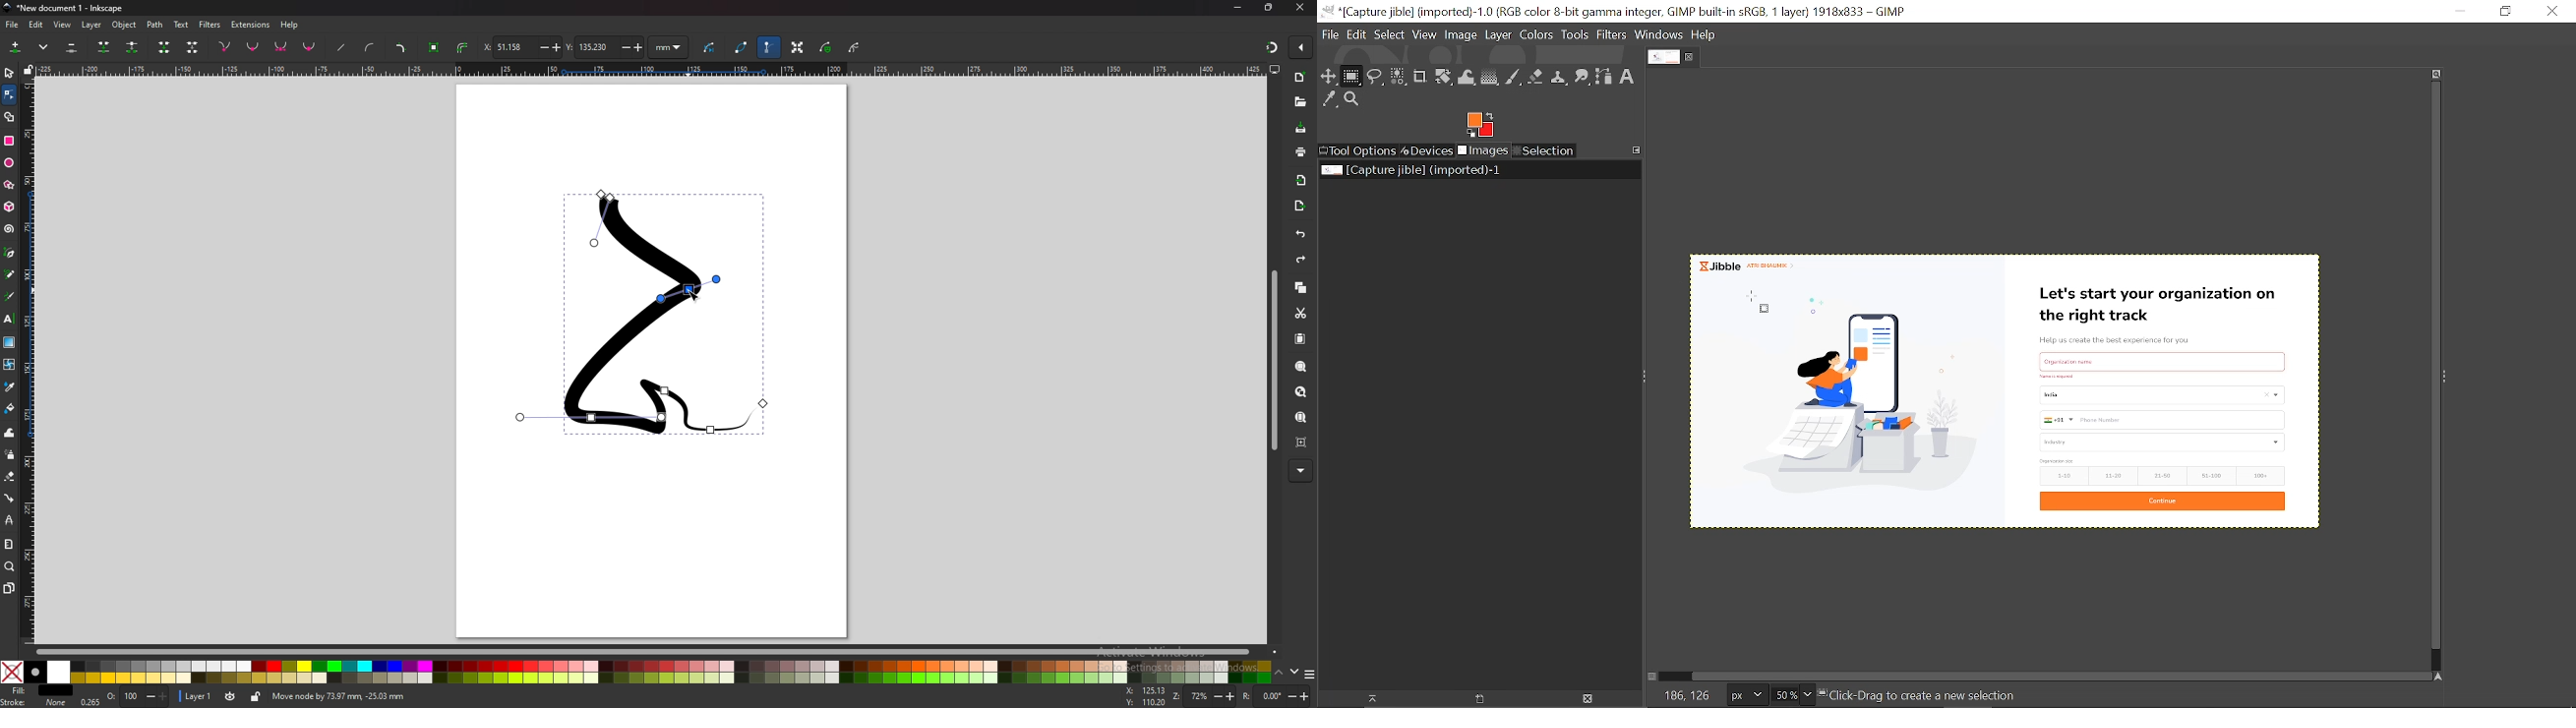 Image resolution: width=2576 pixels, height=728 pixels. What do you see at coordinates (229, 696) in the screenshot?
I see `toggle visibility` at bounding box center [229, 696].